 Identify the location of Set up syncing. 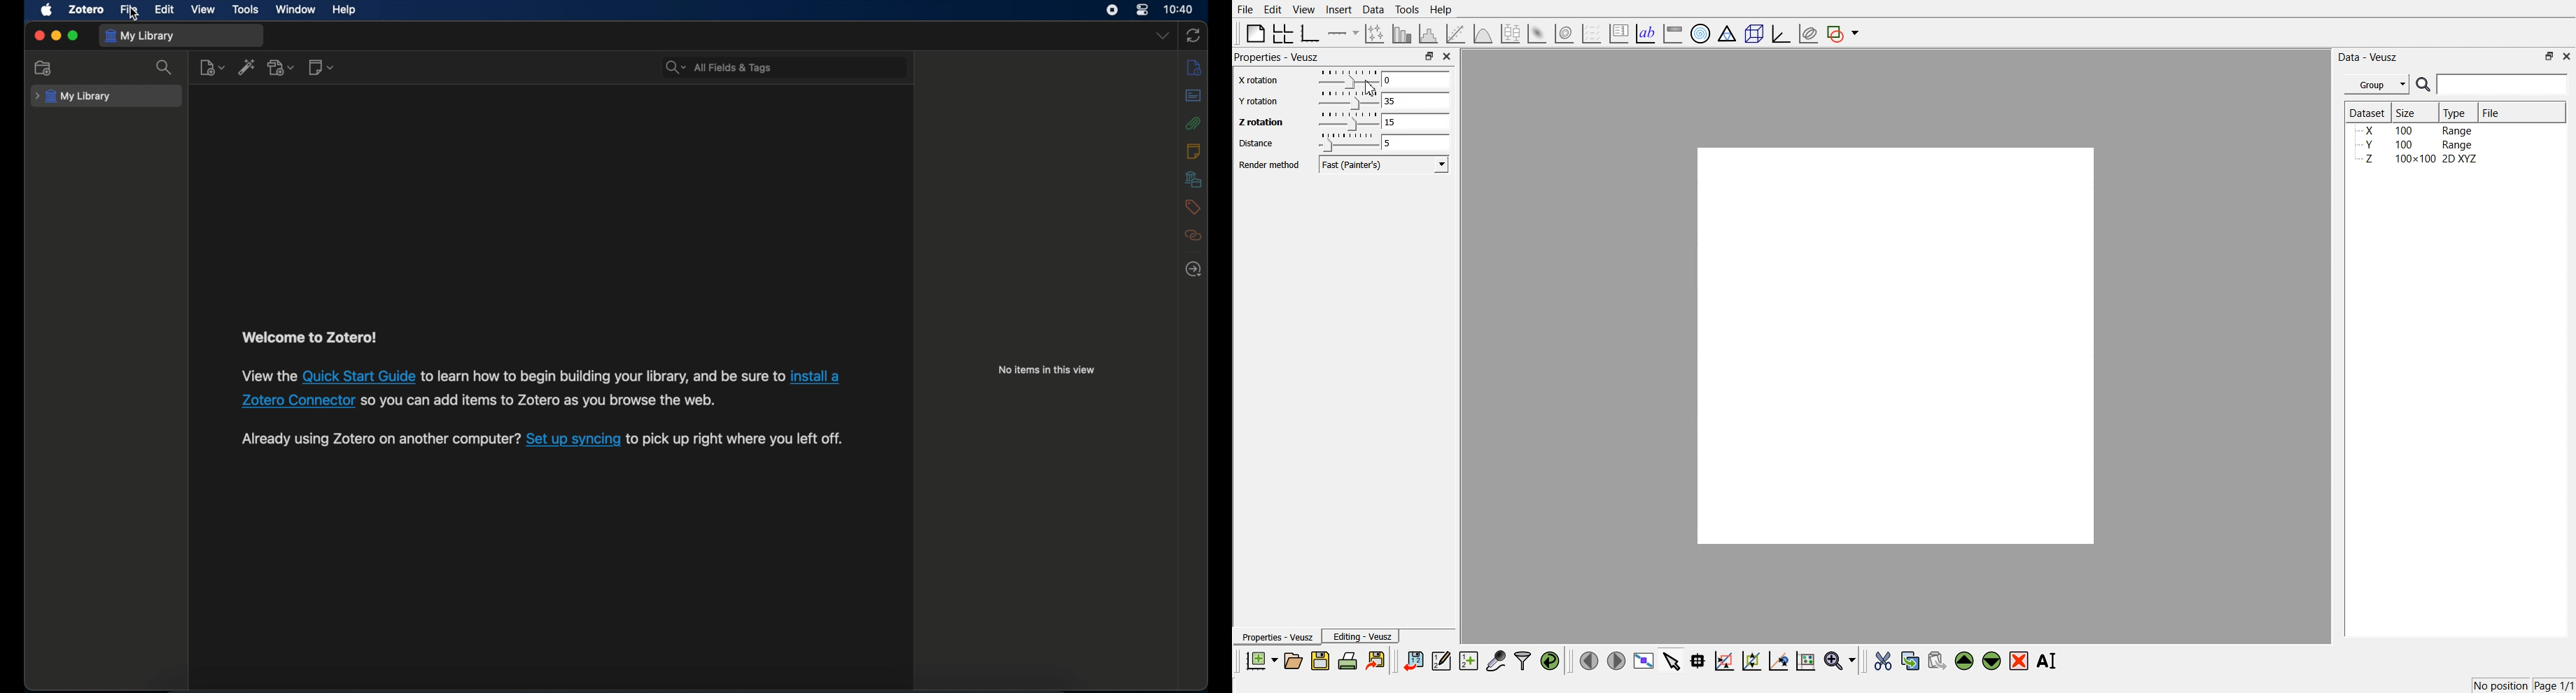
(574, 441).